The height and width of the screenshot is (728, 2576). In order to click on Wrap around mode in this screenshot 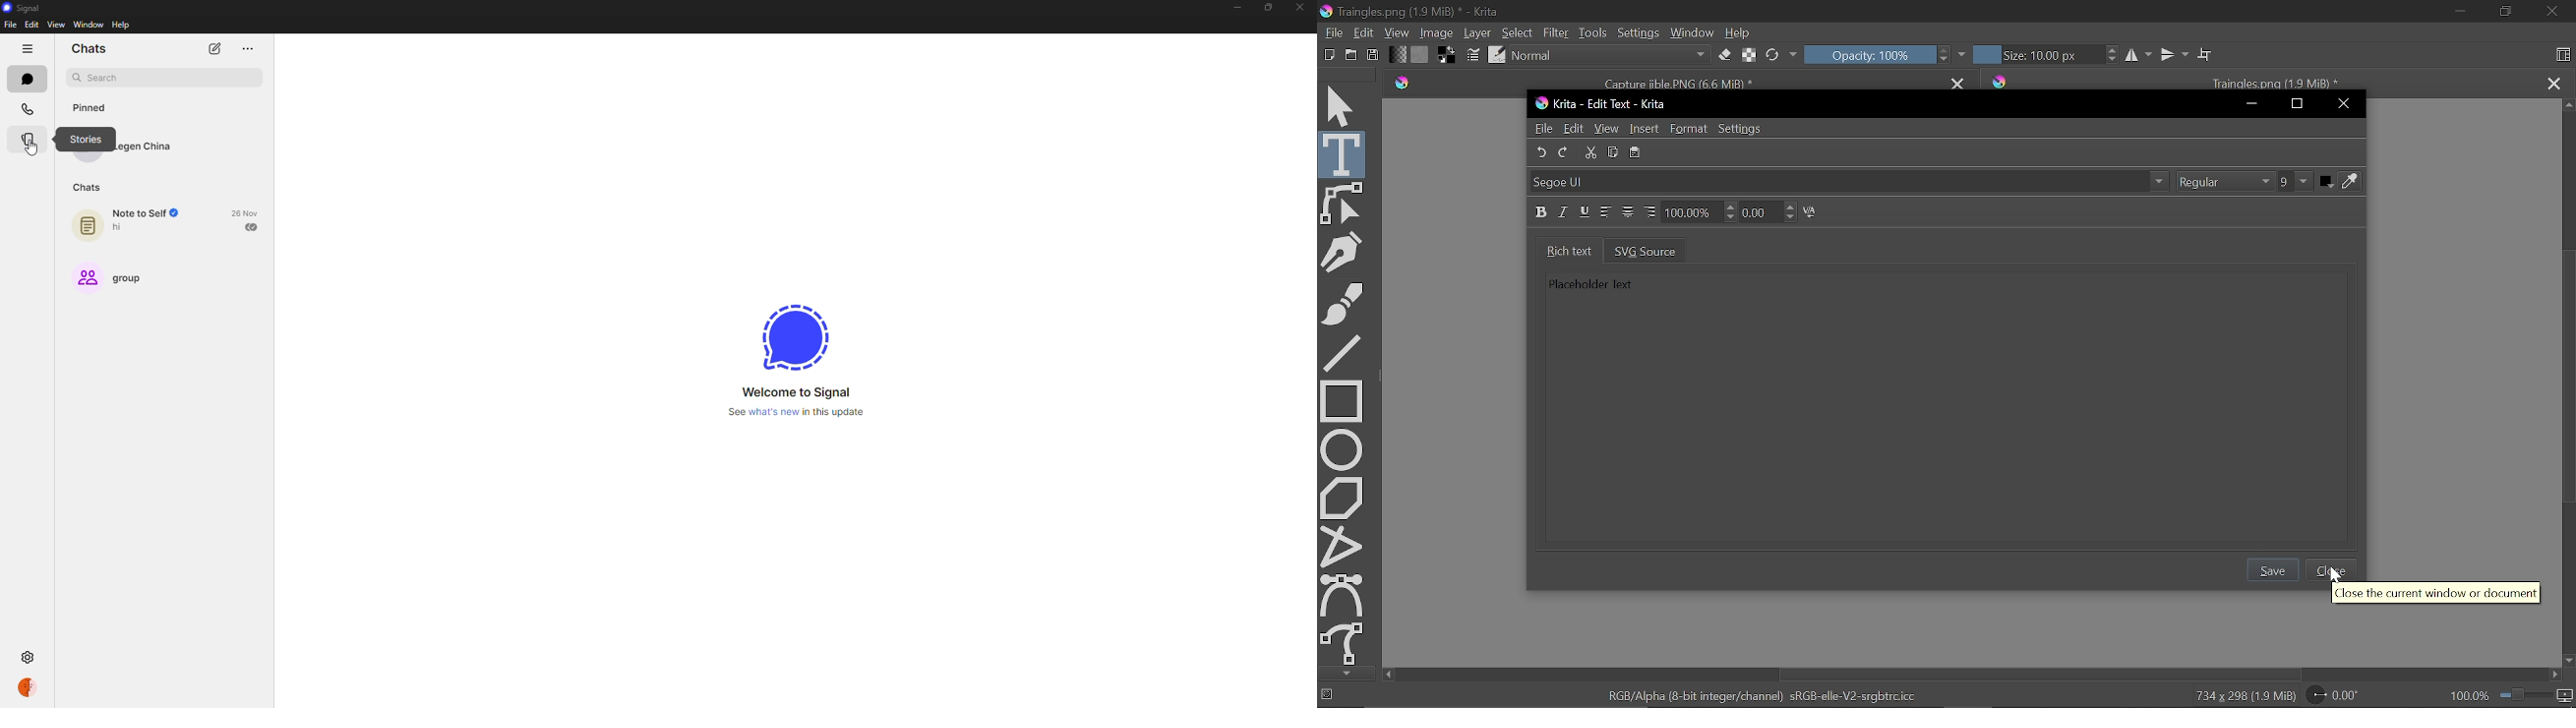, I will do `click(2207, 56)`.